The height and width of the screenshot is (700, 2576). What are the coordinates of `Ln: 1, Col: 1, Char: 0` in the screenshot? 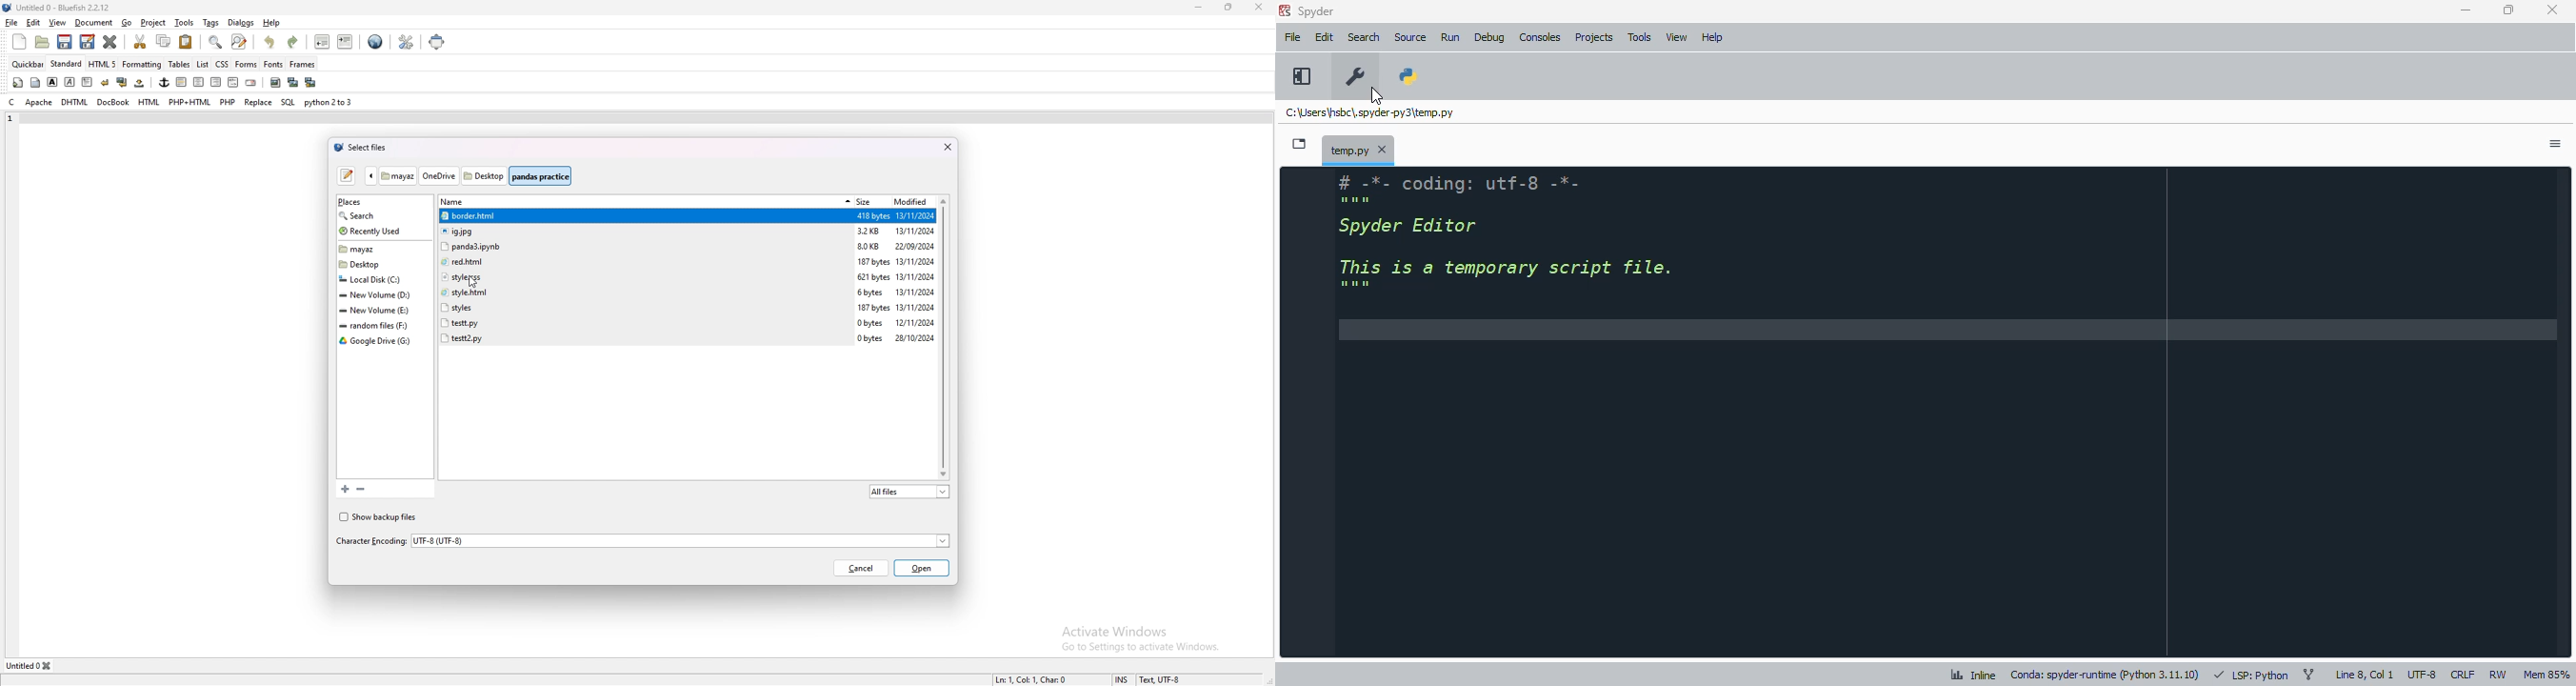 It's located at (1034, 679).